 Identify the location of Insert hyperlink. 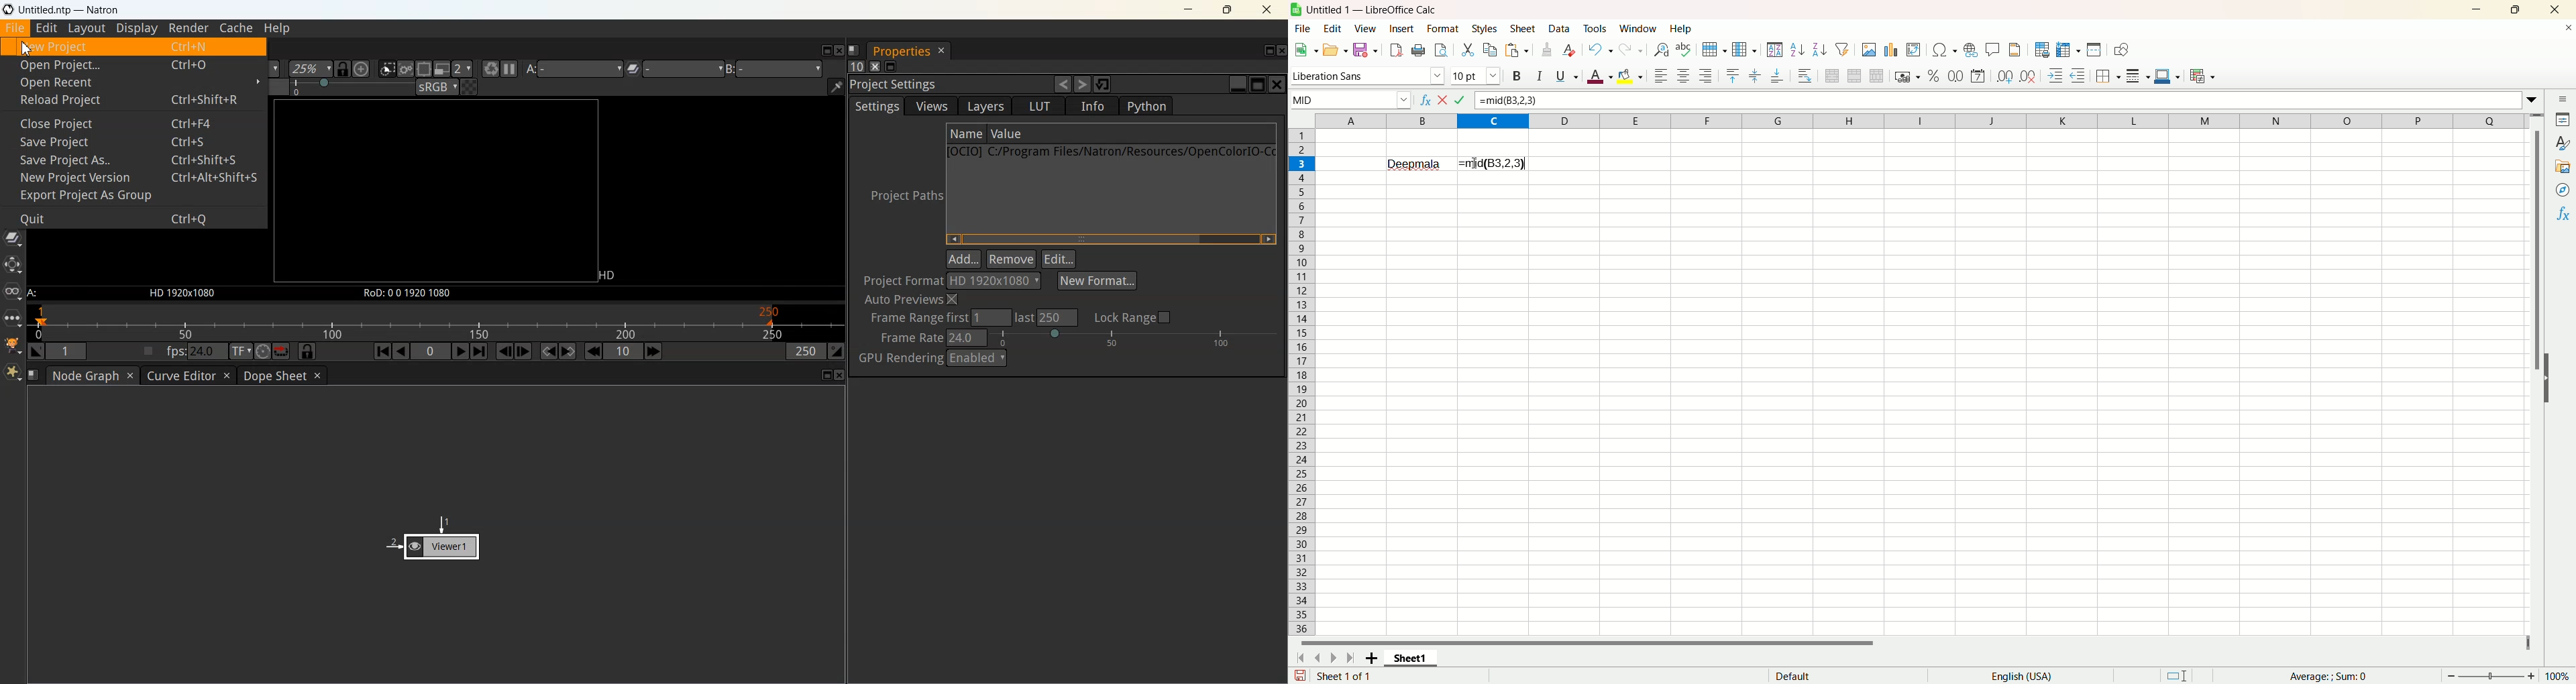
(1970, 48).